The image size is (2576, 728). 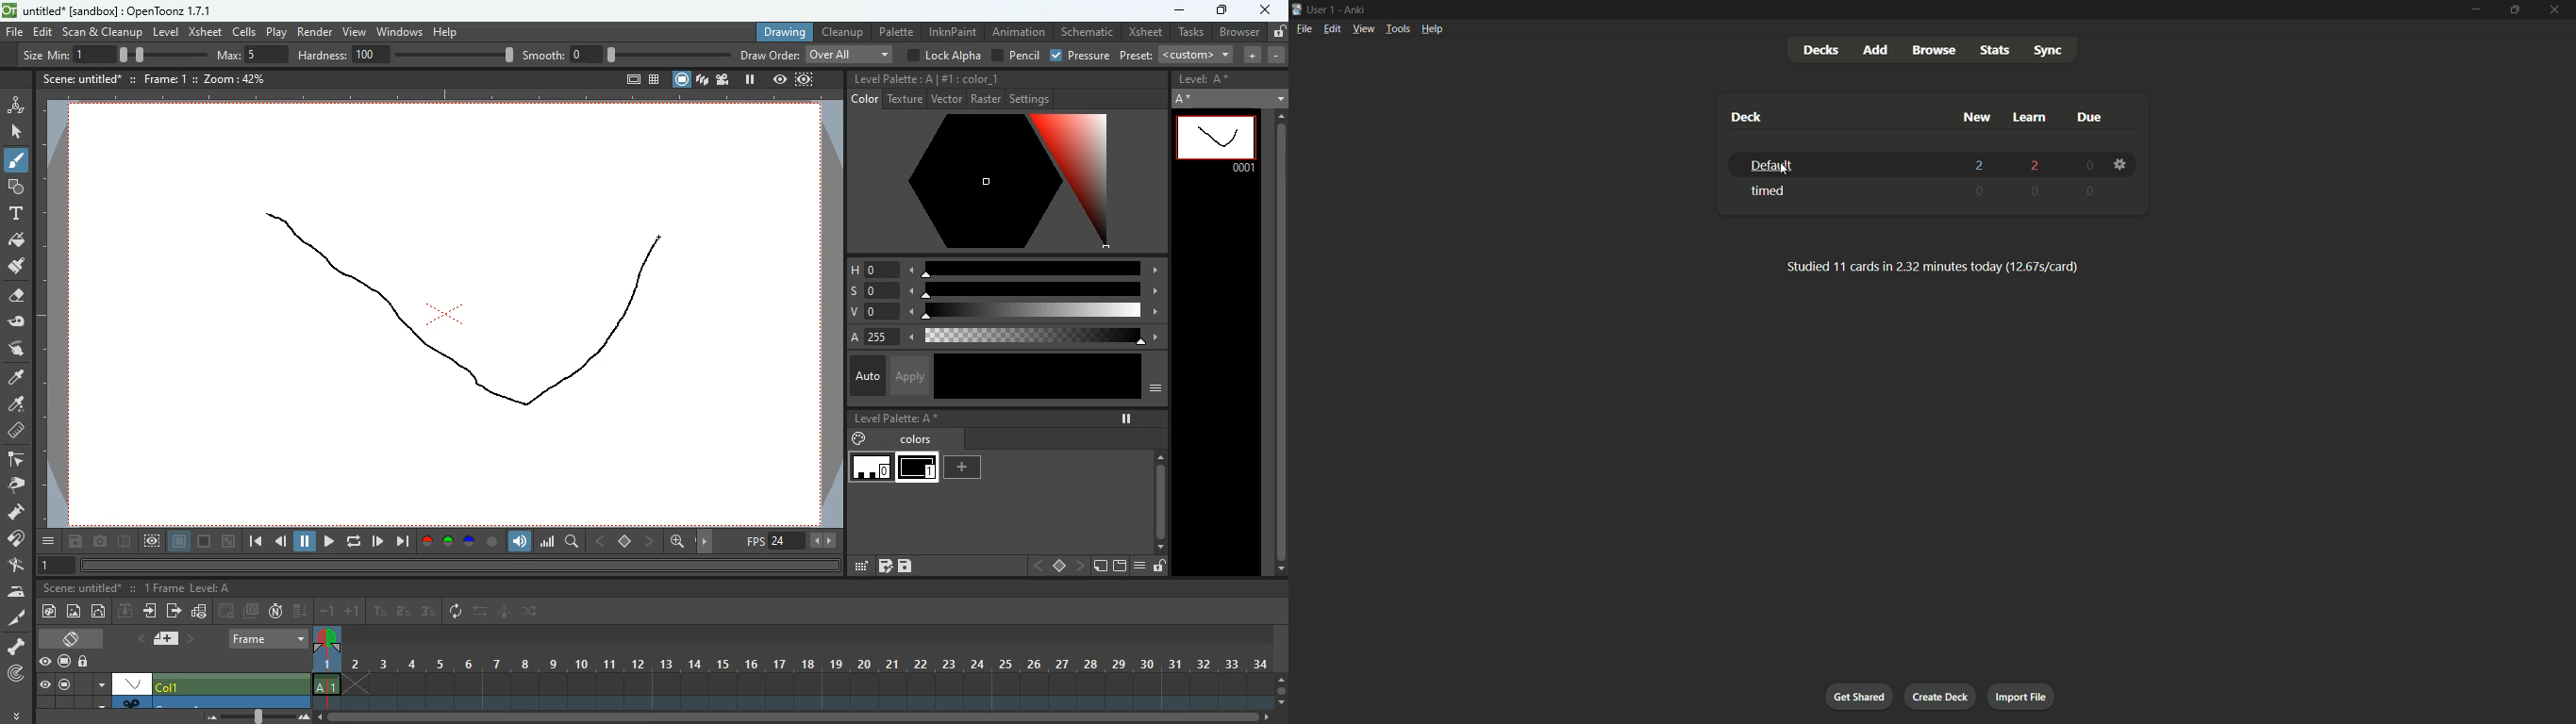 I want to click on animate, so click(x=16, y=104).